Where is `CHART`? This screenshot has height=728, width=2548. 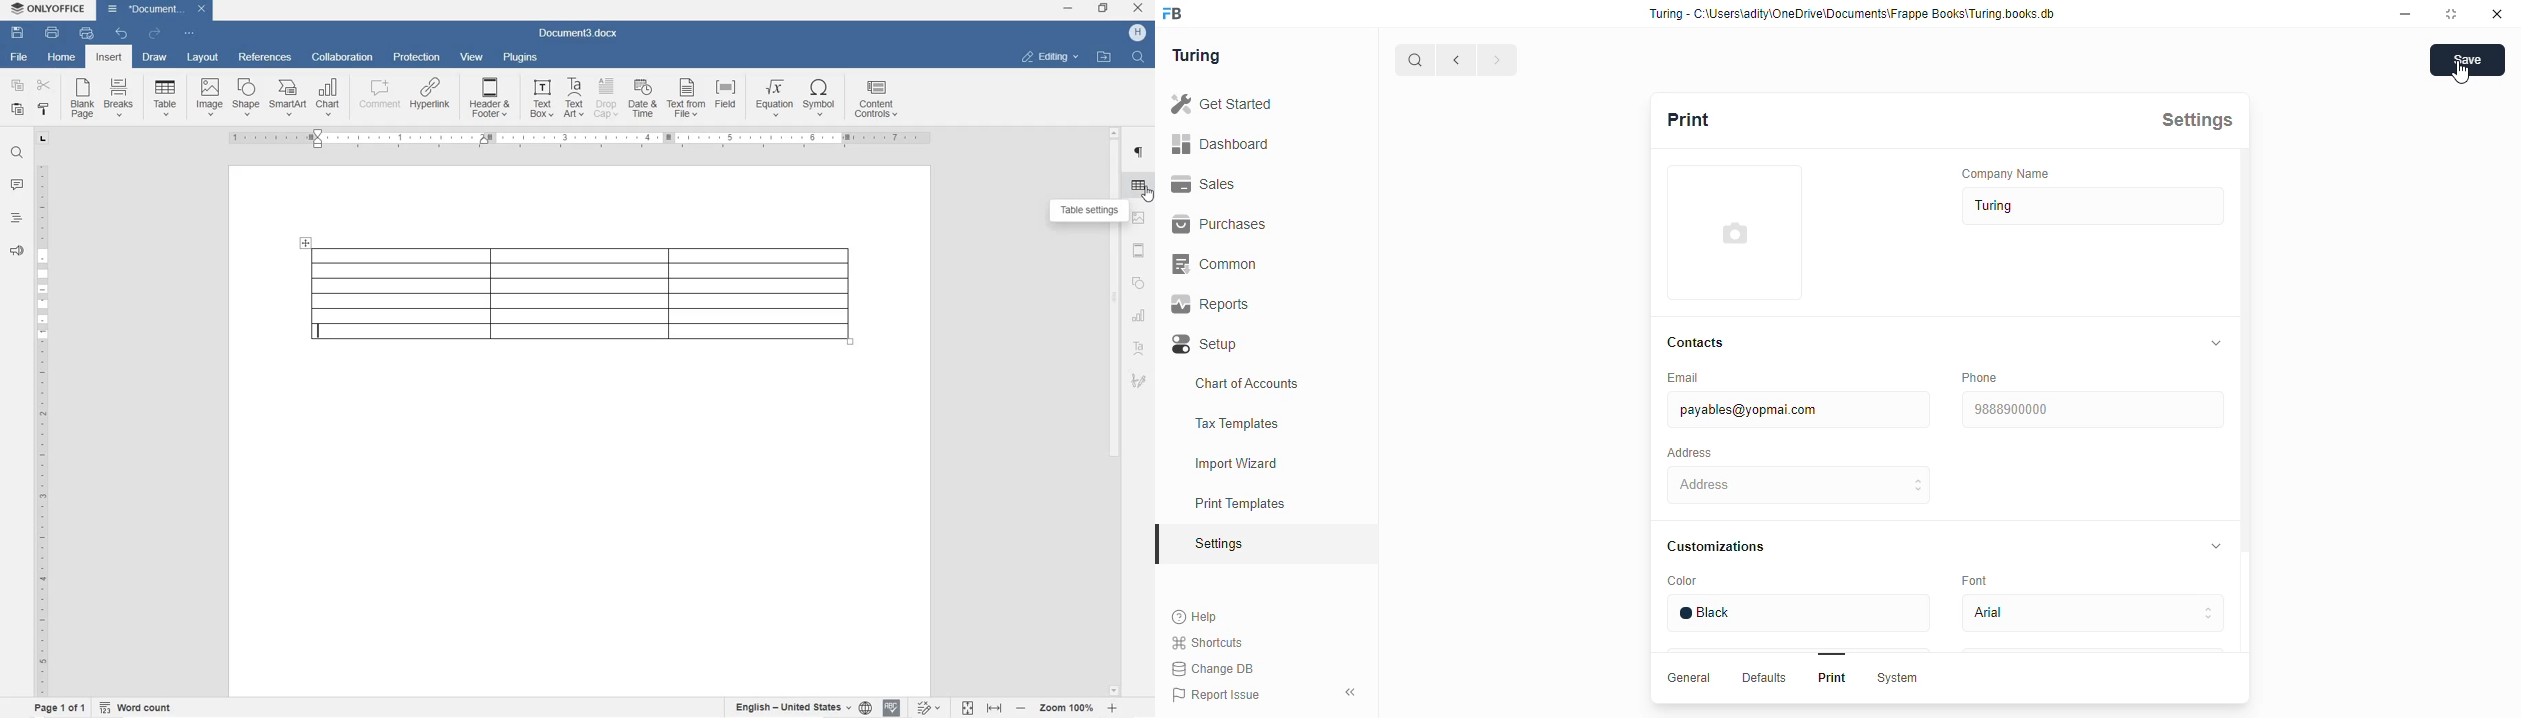
CHART is located at coordinates (327, 100).